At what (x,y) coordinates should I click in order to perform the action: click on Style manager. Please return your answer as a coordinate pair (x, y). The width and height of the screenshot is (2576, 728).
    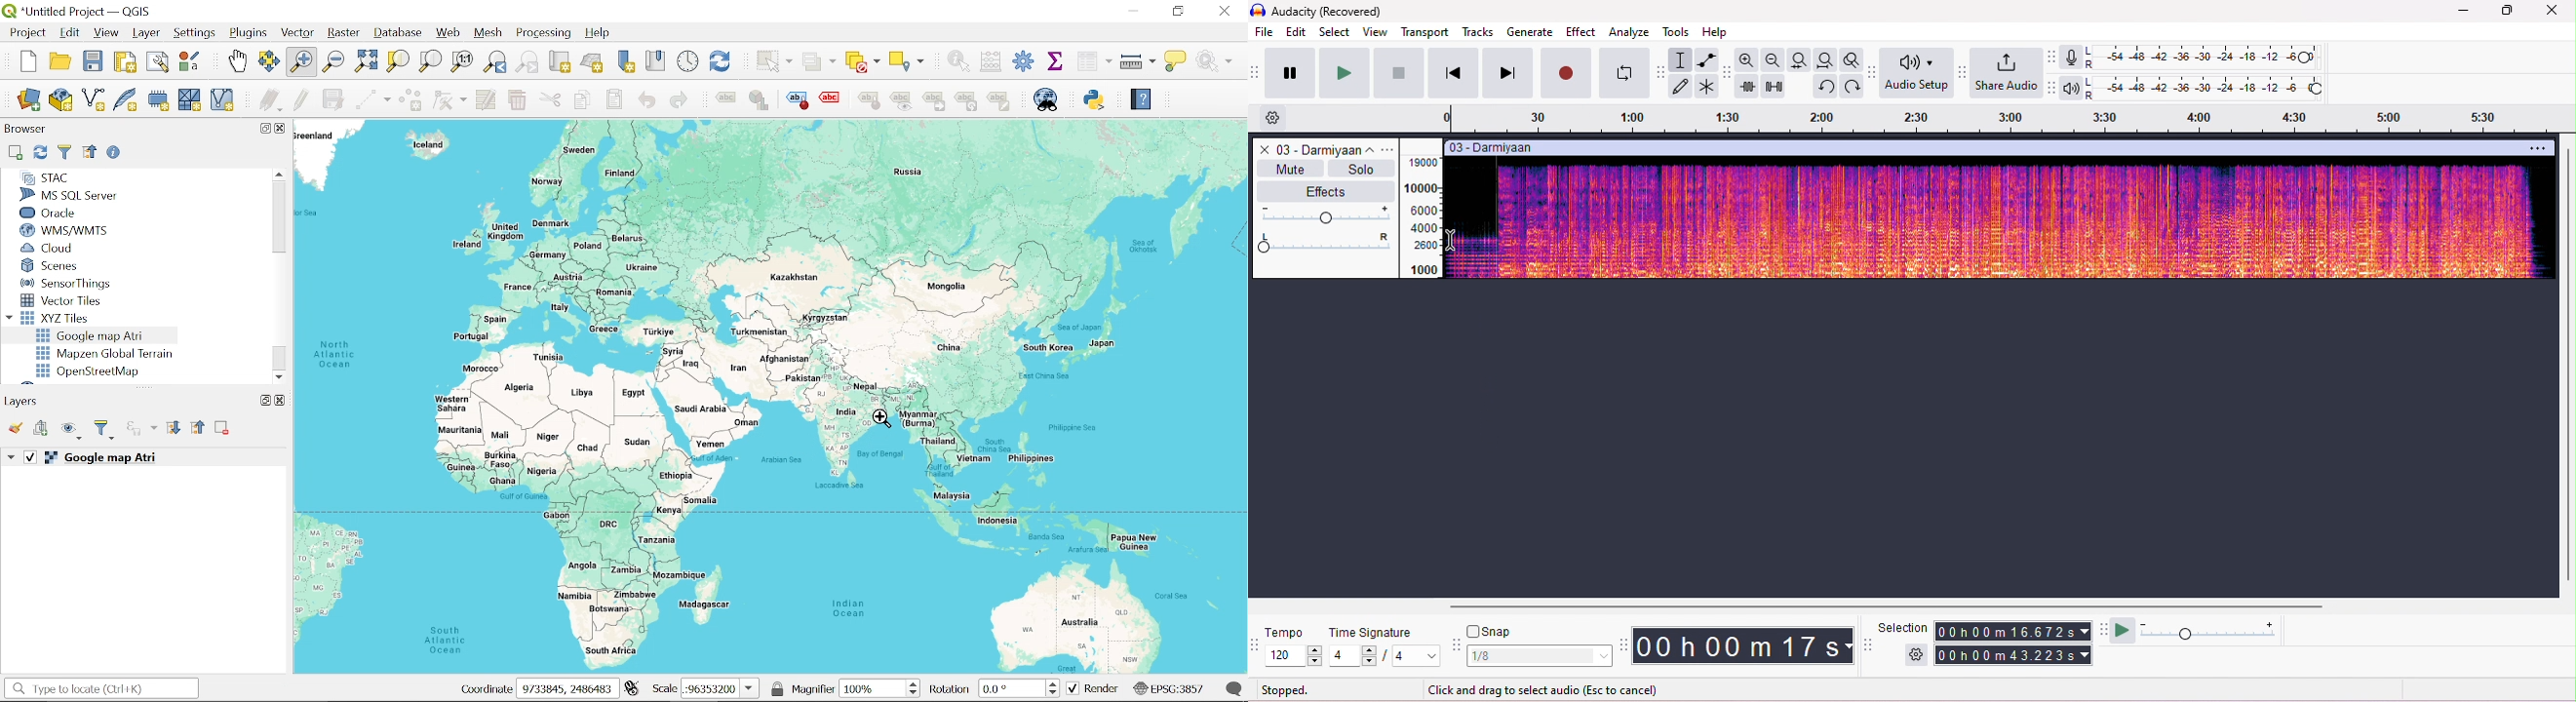
    Looking at the image, I should click on (190, 61).